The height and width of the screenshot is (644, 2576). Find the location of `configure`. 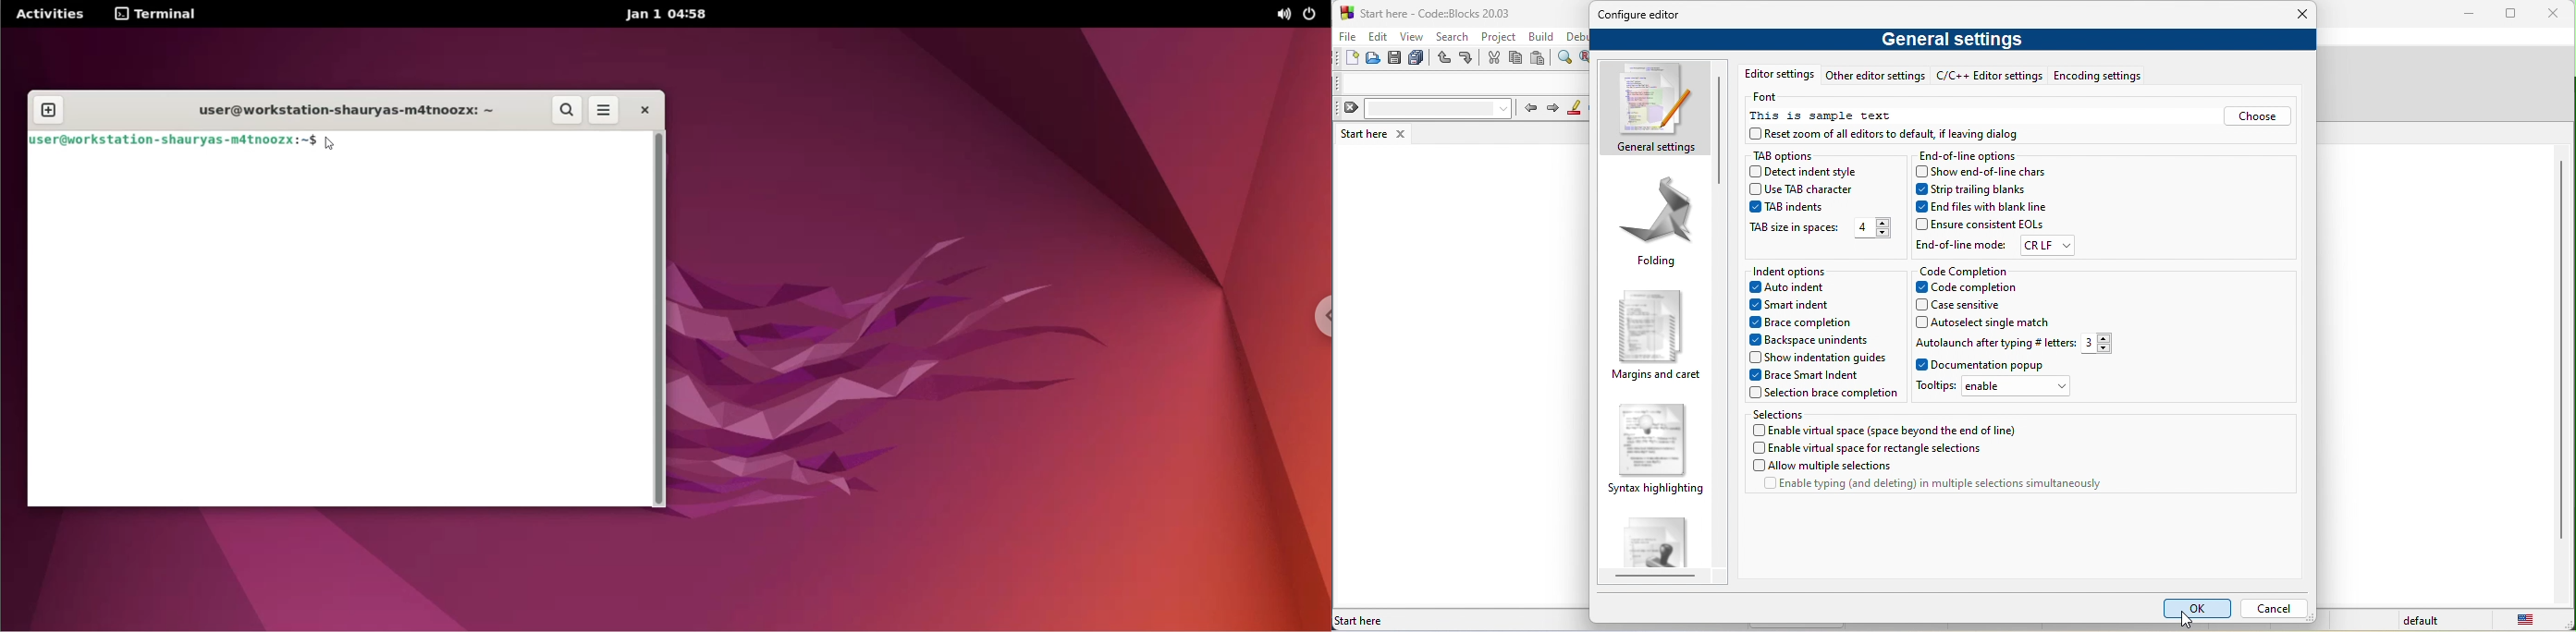

configure is located at coordinates (1647, 17).